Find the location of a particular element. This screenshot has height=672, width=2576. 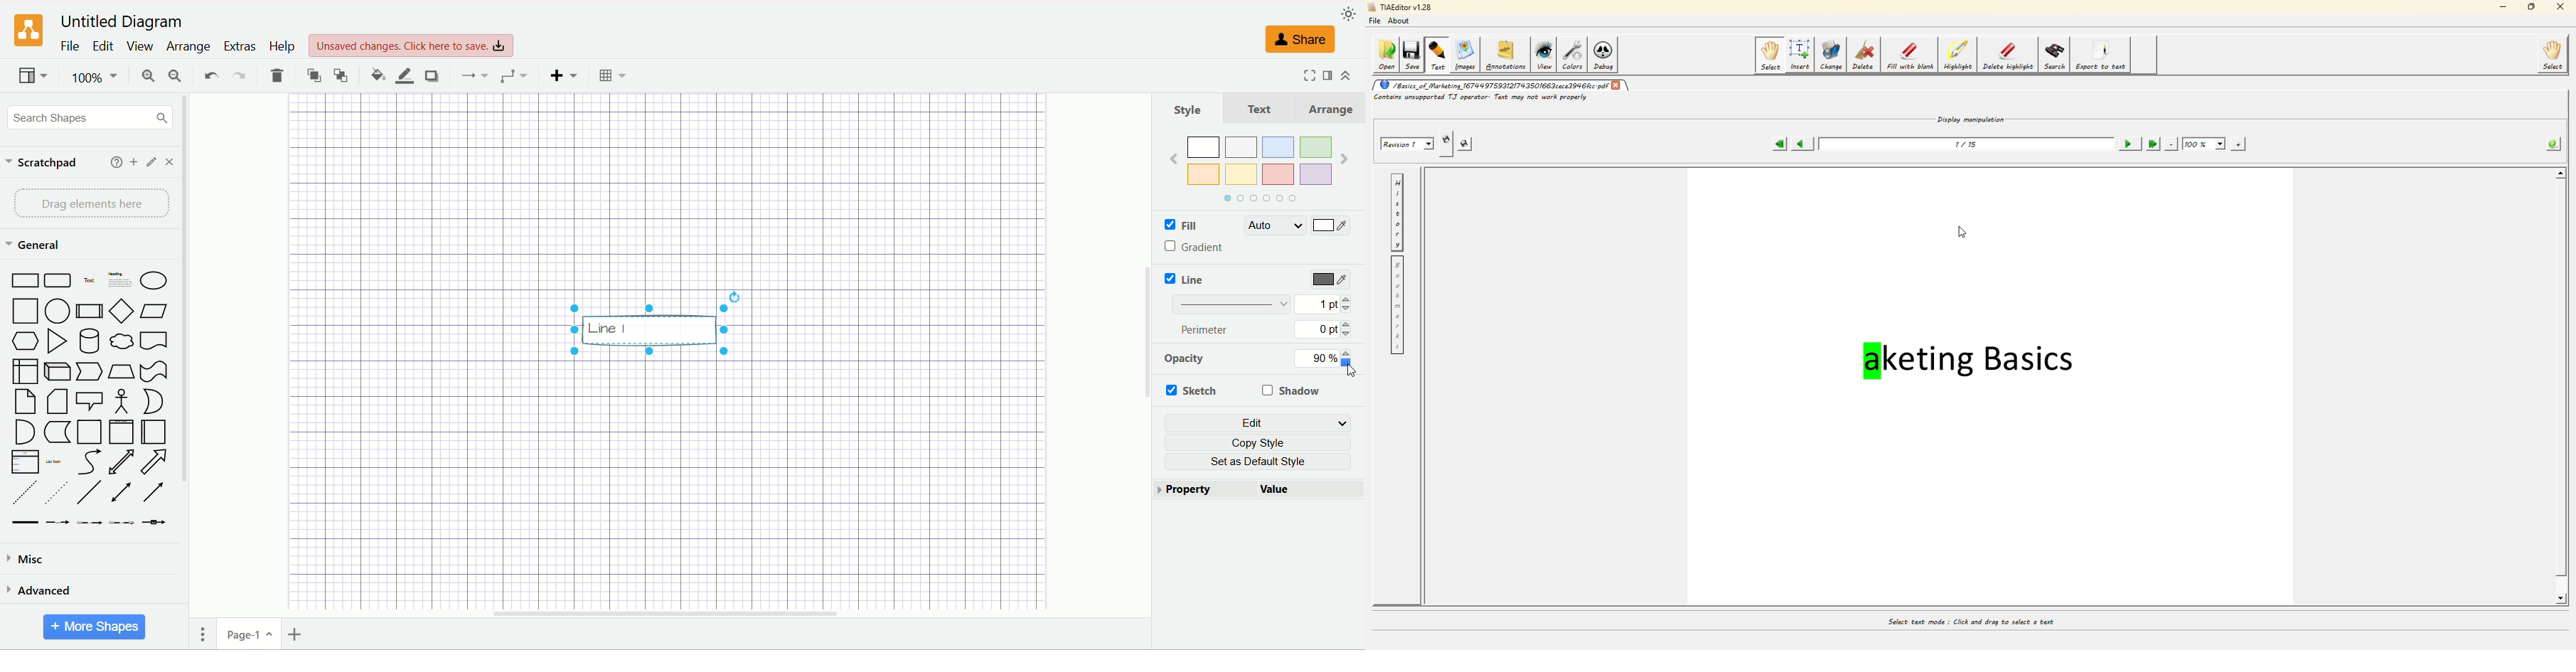

Connector with 3 labels is located at coordinates (122, 522).